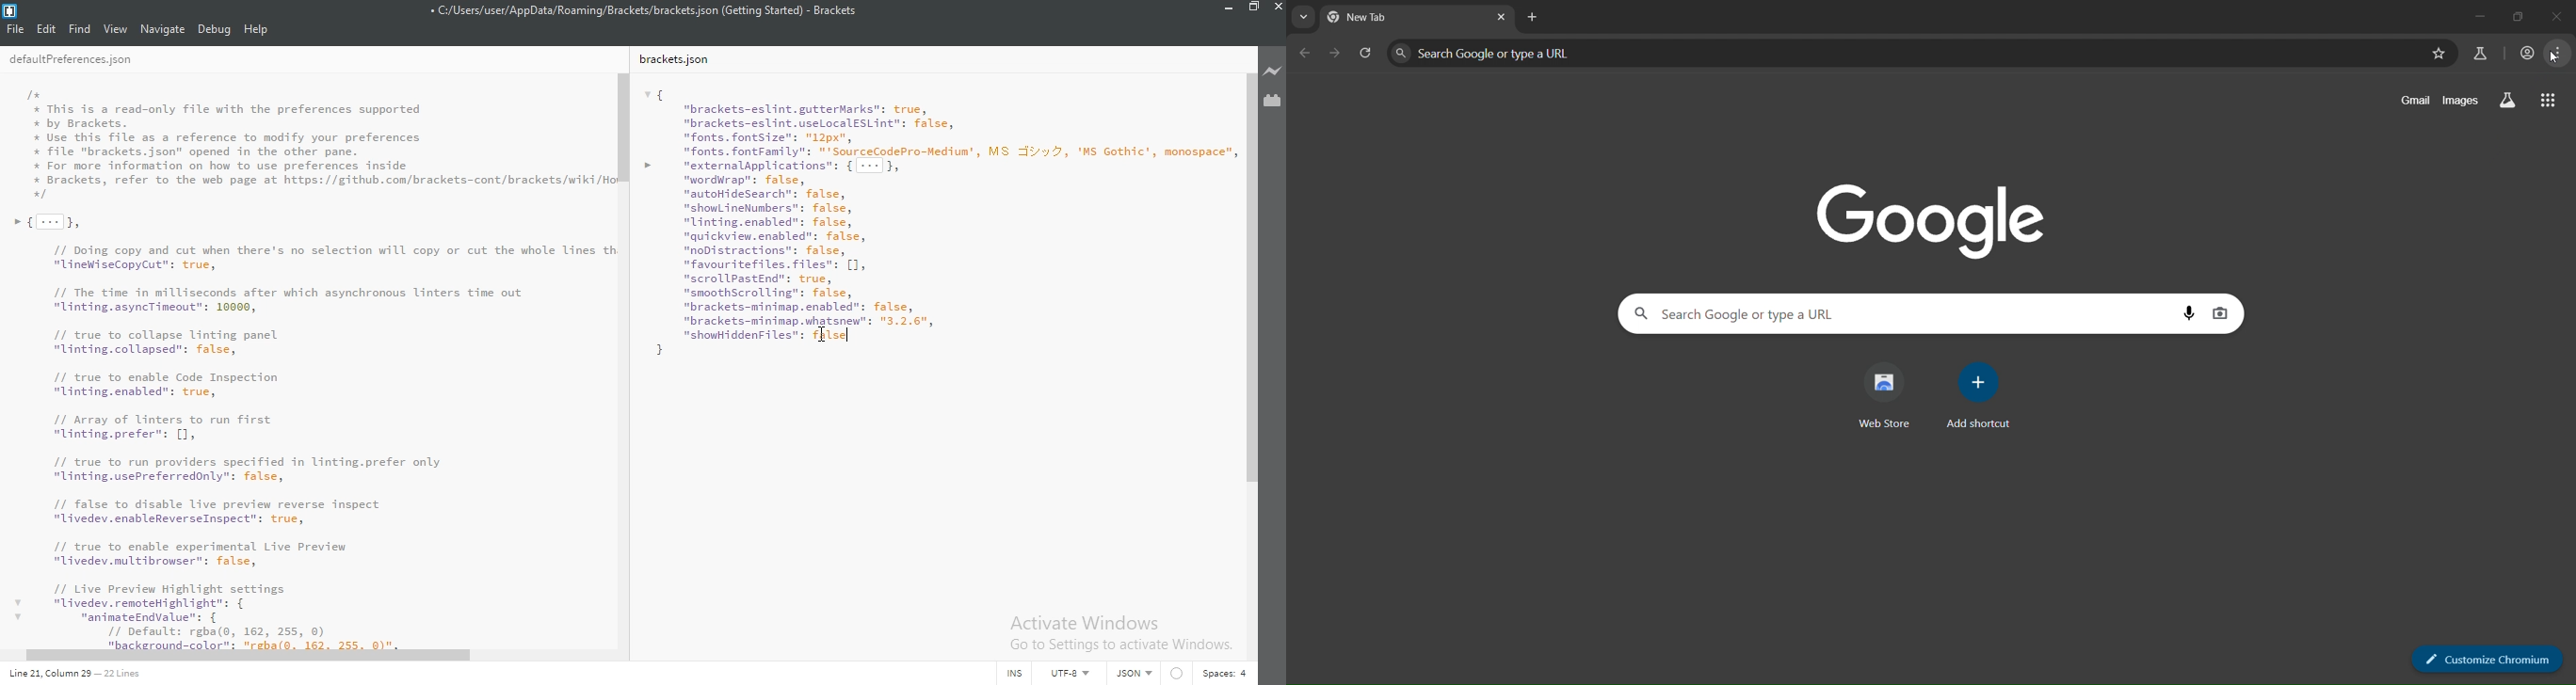 The width and height of the screenshot is (2576, 700). I want to click on {
"brackets-eslint.gutterMarks": true,
"brackets-eslint.useLocal€SLint": false,
"fonts. fontsize": "12px",
"fonts. fontFamily": "'SourceCodePro-Nedium', MS v2, 'MS Gothic’, monospace”
> vexternalpplications": { --- },
"wordWrap": false,
“autoHidesearch": false,
"shomLineNumbers": false,
"Uinting.enabled": false,
"quickview.enabled": false,
"noDistractions": false,
"favour itefiles. files": [1,
"scrollPastEnd": true,
"smoothScrolling": false,
“brackets-minimap.enabled": false,, so click(934, 220).